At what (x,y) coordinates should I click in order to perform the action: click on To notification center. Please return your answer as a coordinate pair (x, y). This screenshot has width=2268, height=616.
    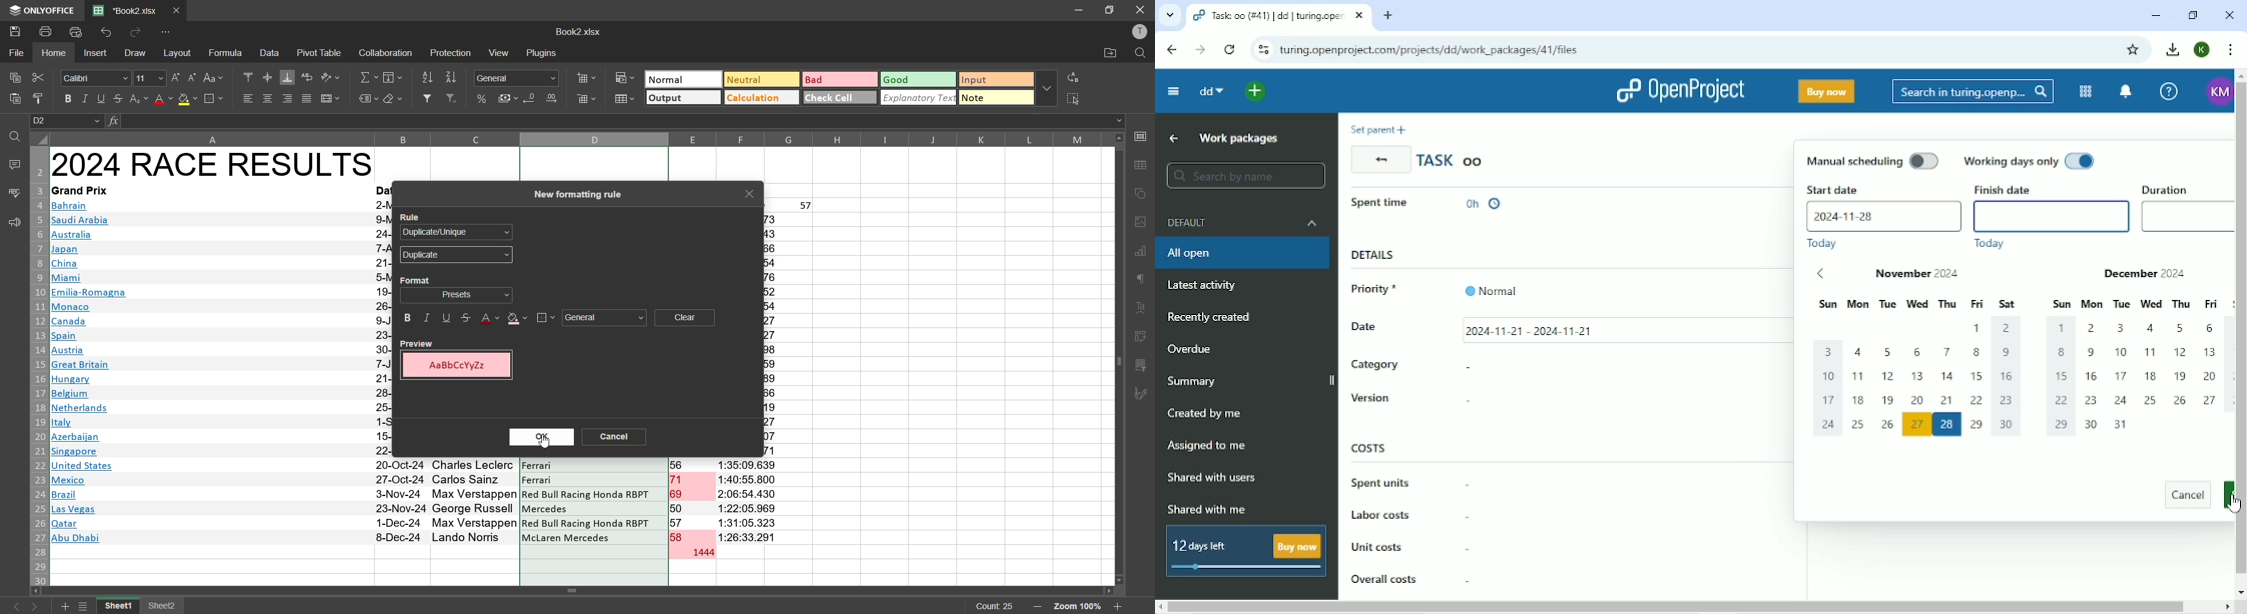
    Looking at the image, I should click on (2127, 91).